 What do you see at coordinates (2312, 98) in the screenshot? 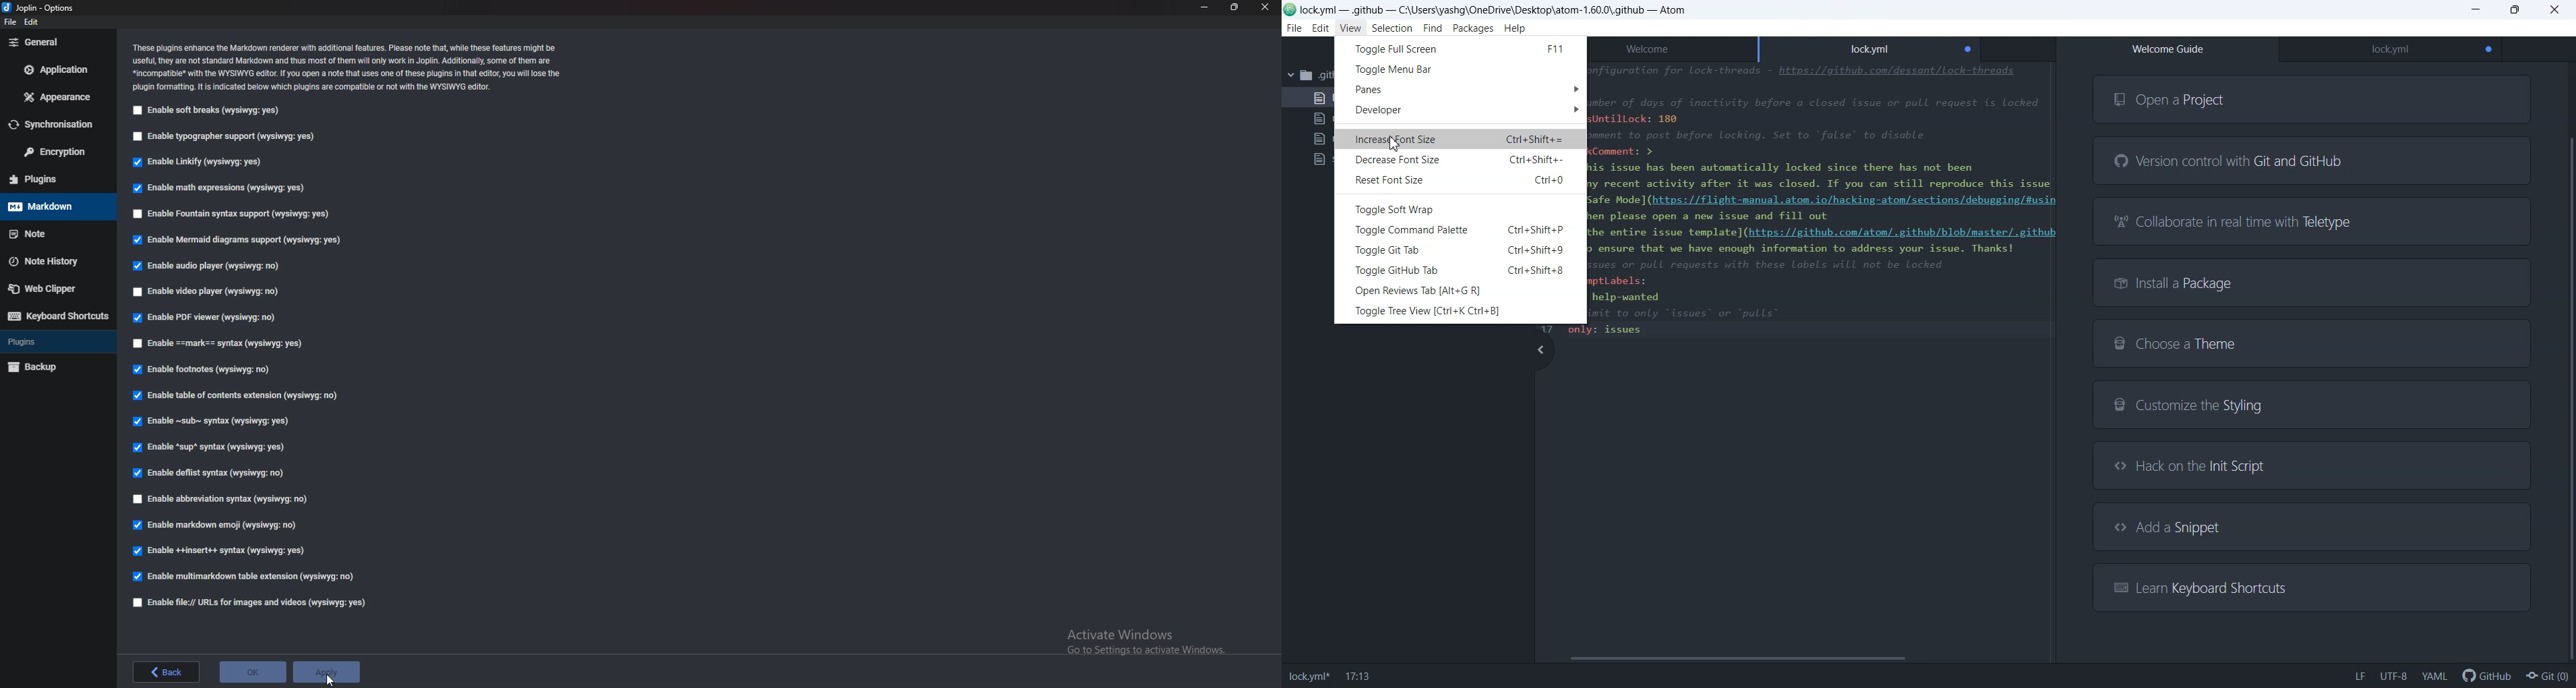
I see `Open a Project` at bounding box center [2312, 98].